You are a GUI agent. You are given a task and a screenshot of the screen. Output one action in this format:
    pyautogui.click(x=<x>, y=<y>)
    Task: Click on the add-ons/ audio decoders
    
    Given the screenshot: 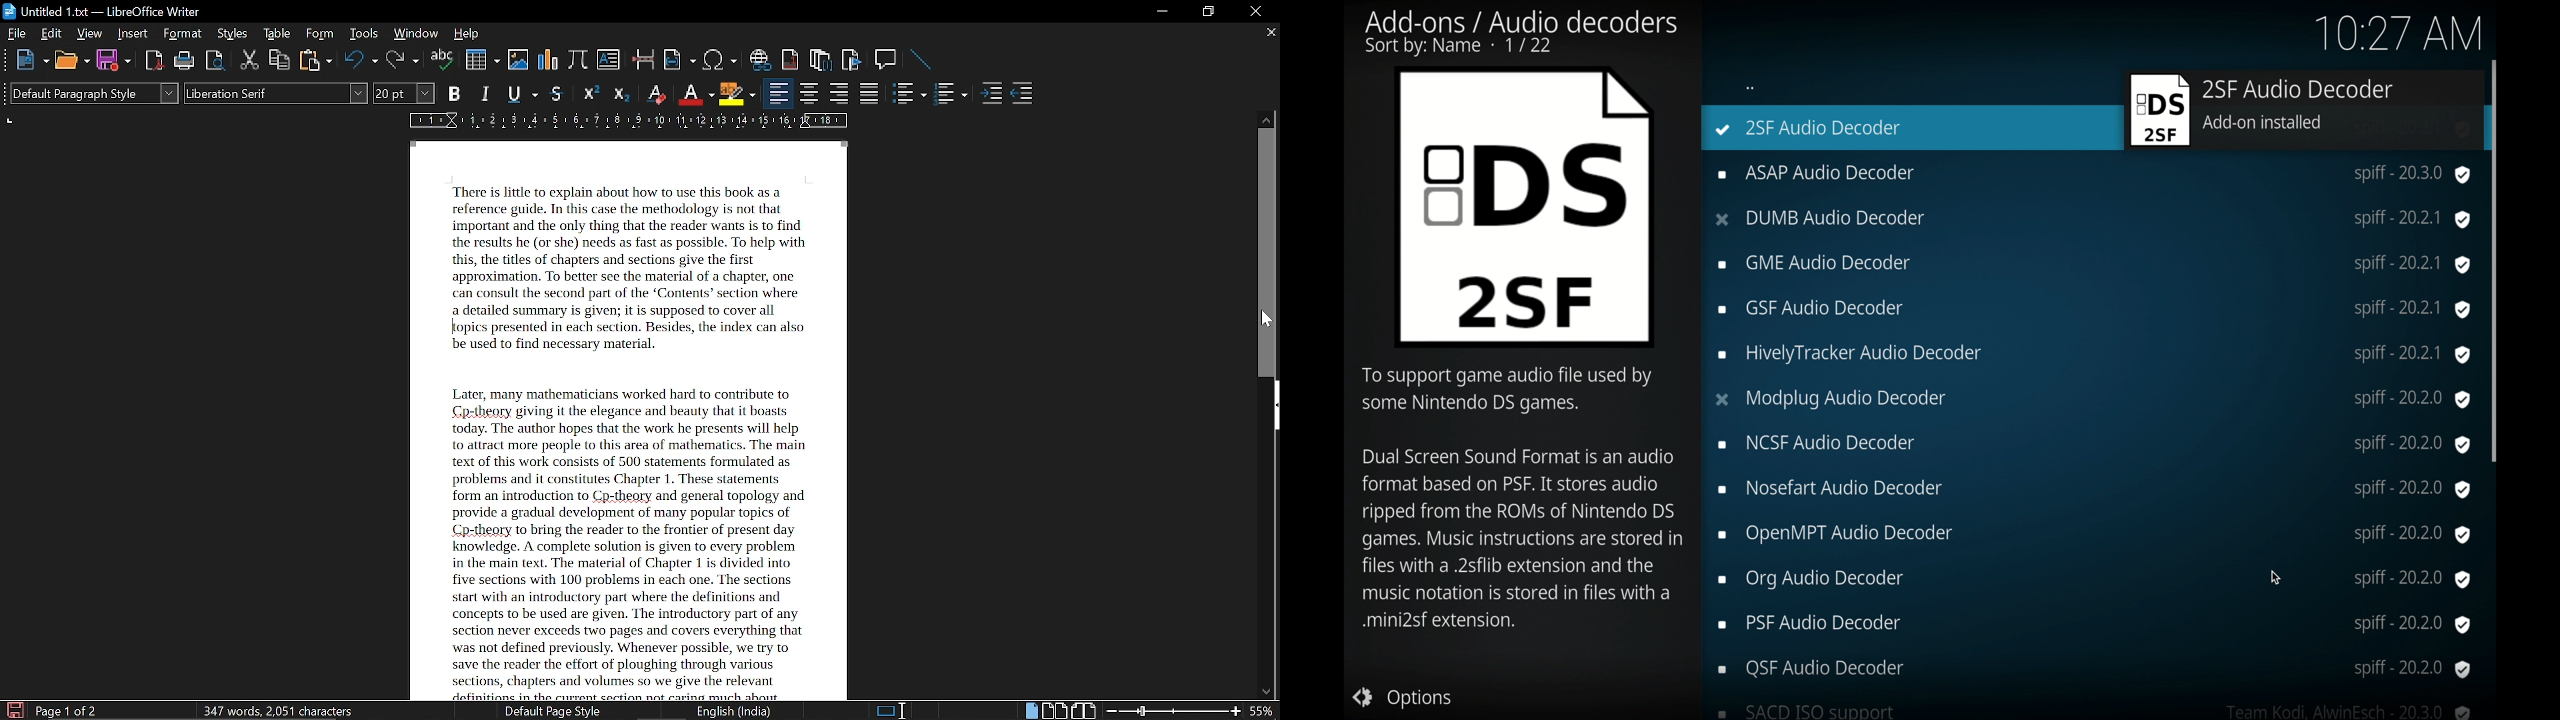 What is the action you would take?
    pyautogui.click(x=1521, y=33)
    